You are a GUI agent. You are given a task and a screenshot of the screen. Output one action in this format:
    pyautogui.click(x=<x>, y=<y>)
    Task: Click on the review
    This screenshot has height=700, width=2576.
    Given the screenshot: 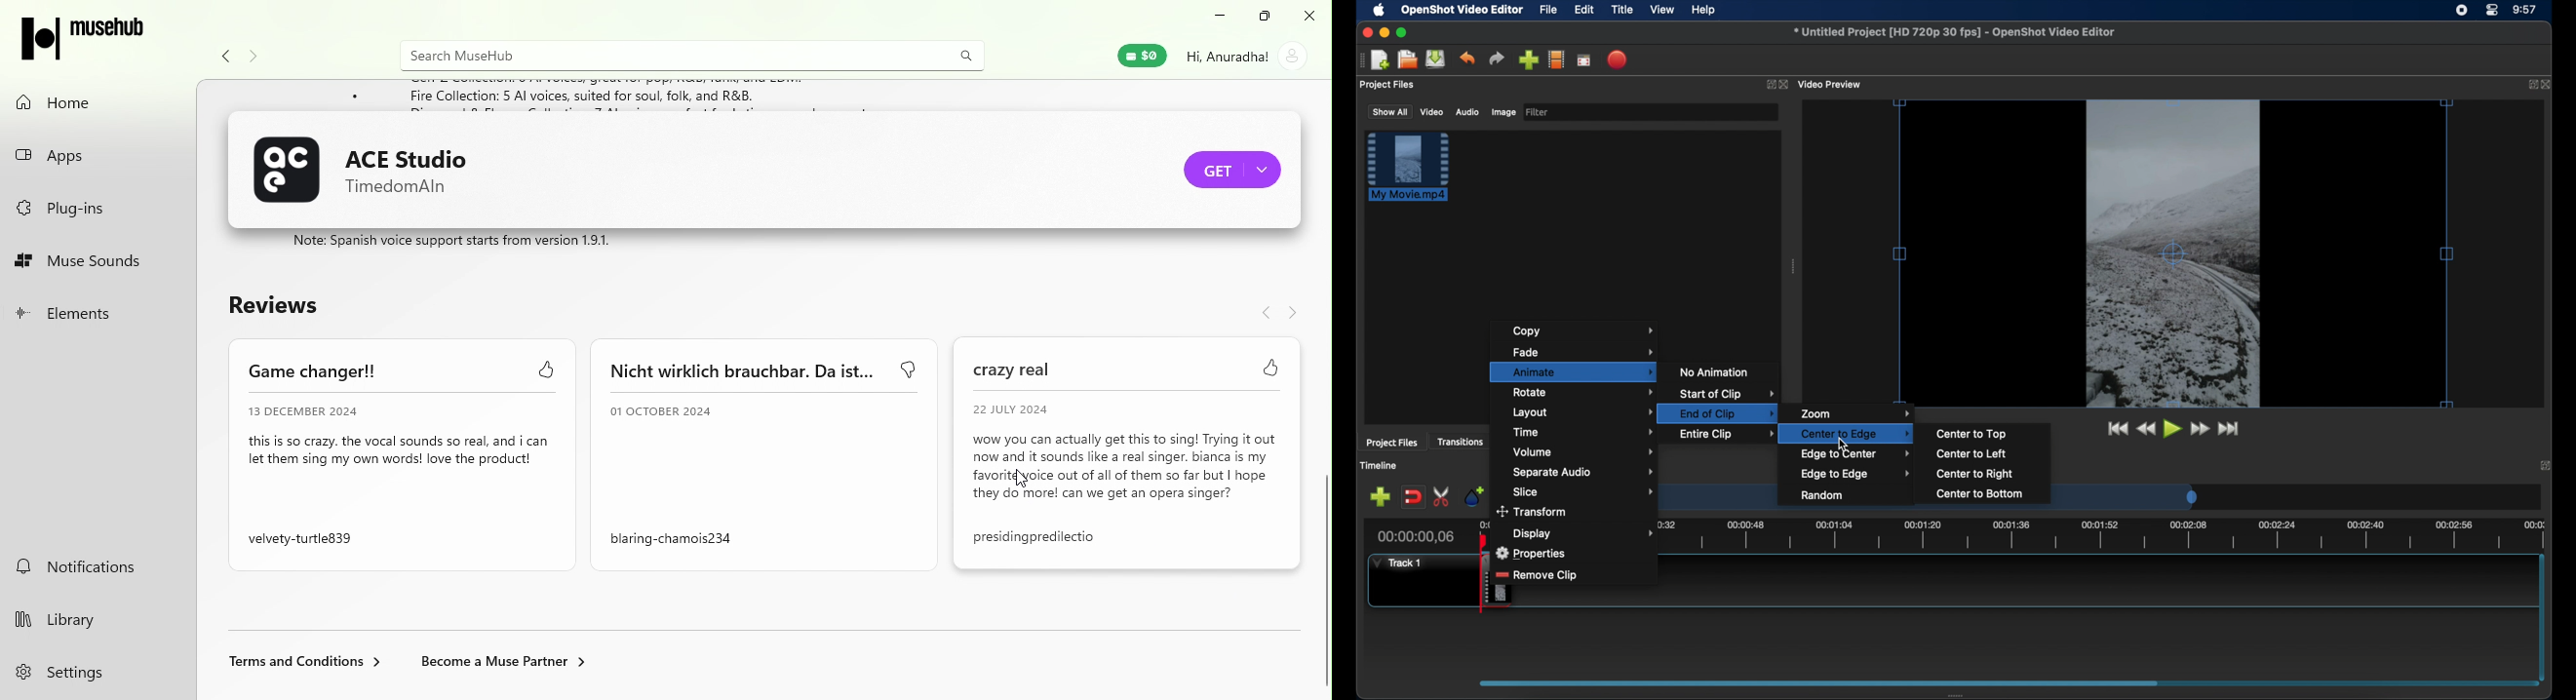 What is the action you would take?
    pyautogui.click(x=404, y=457)
    